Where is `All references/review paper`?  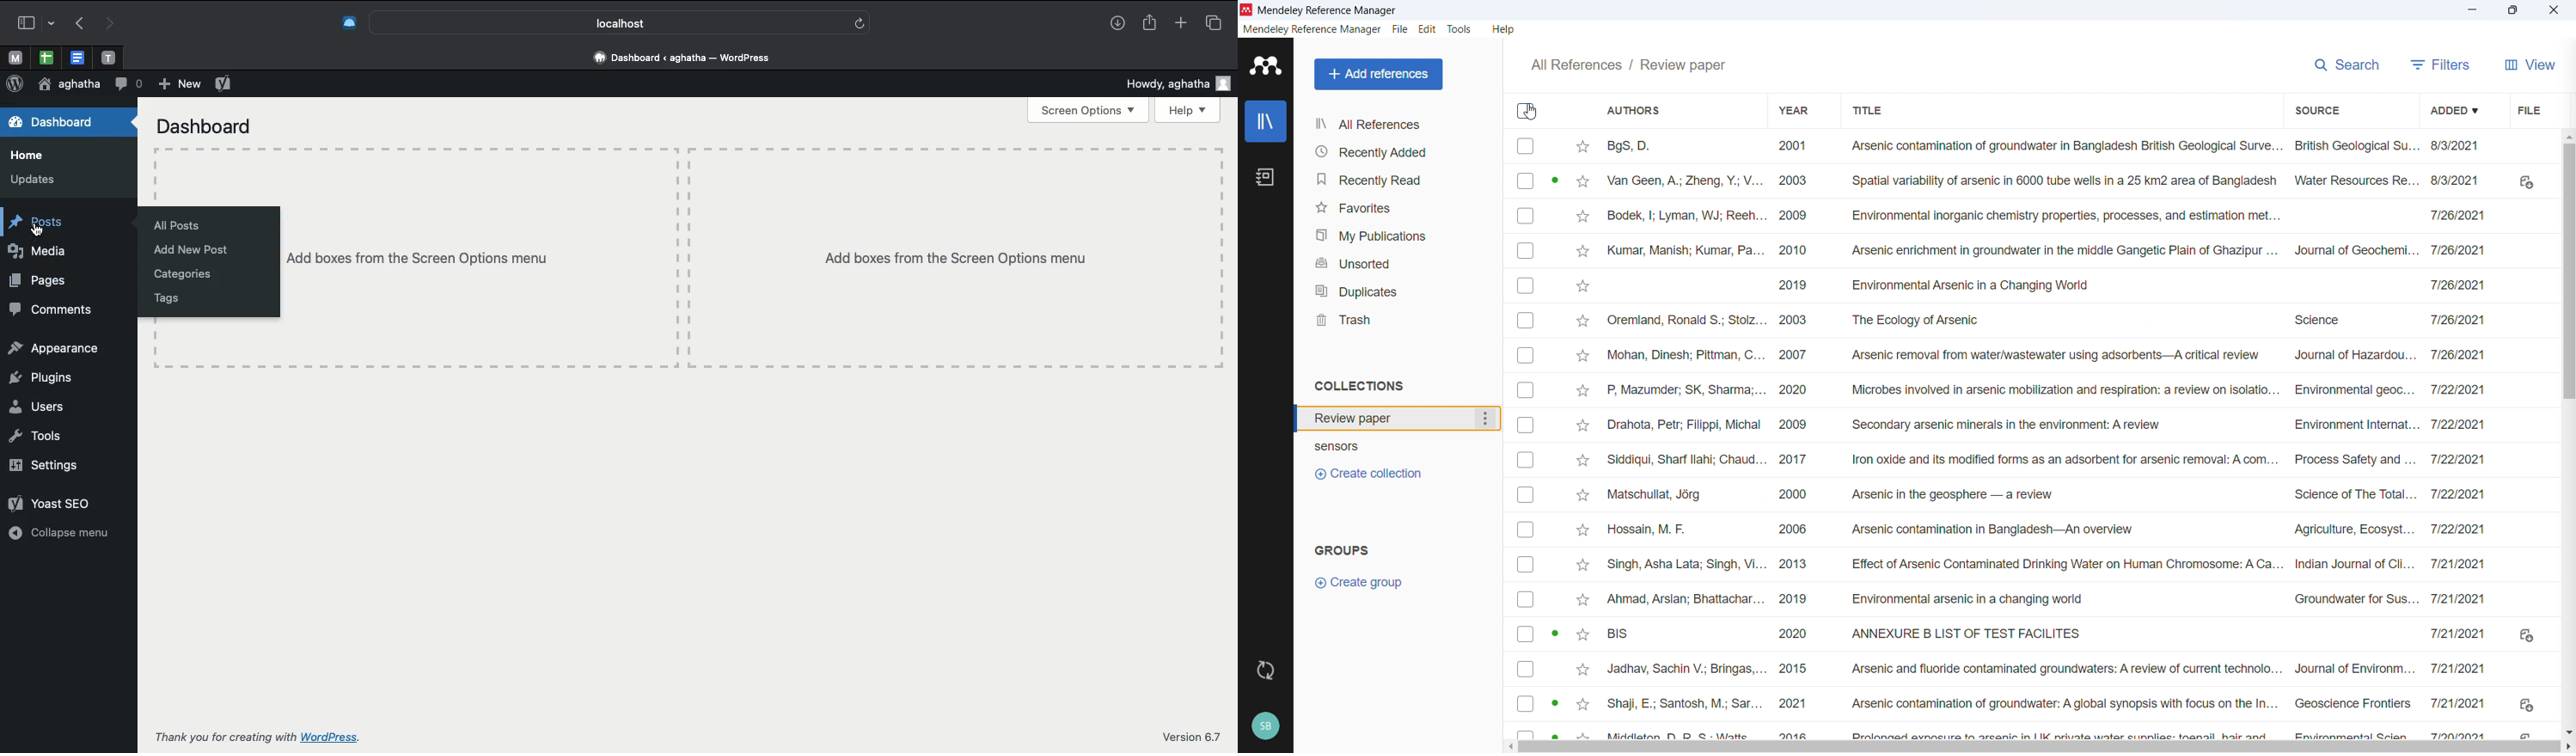 All references/review paper is located at coordinates (1625, 64).